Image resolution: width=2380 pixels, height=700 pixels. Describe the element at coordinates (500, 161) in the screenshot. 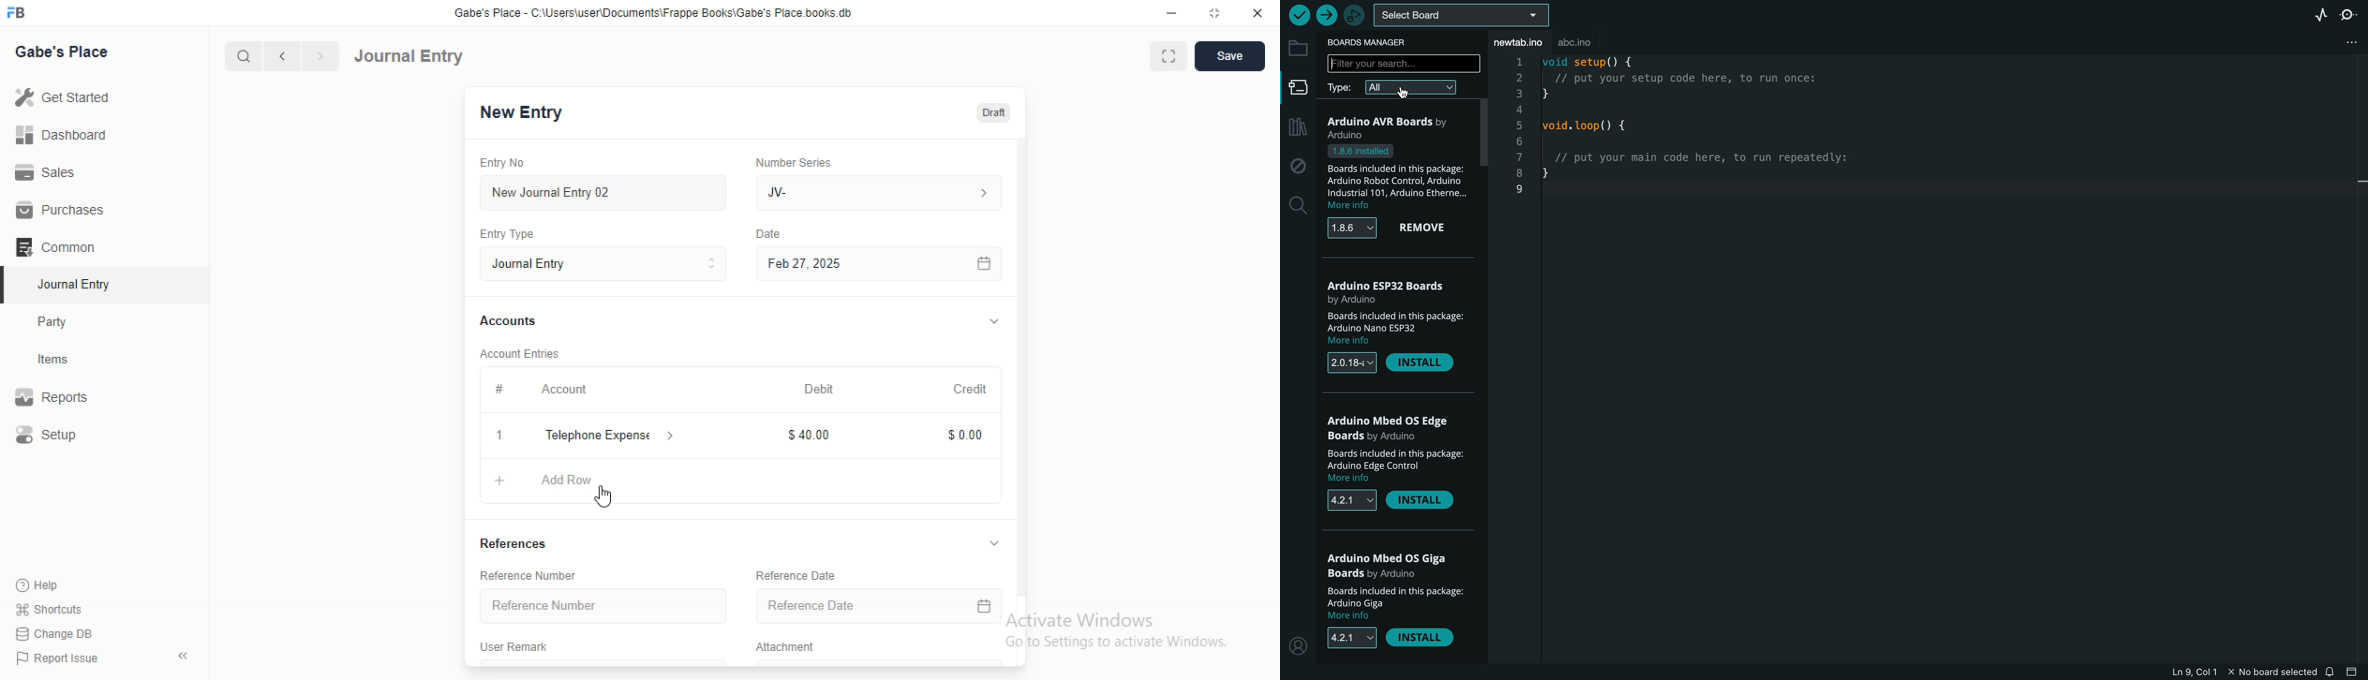

I see `Entry No` at that location.